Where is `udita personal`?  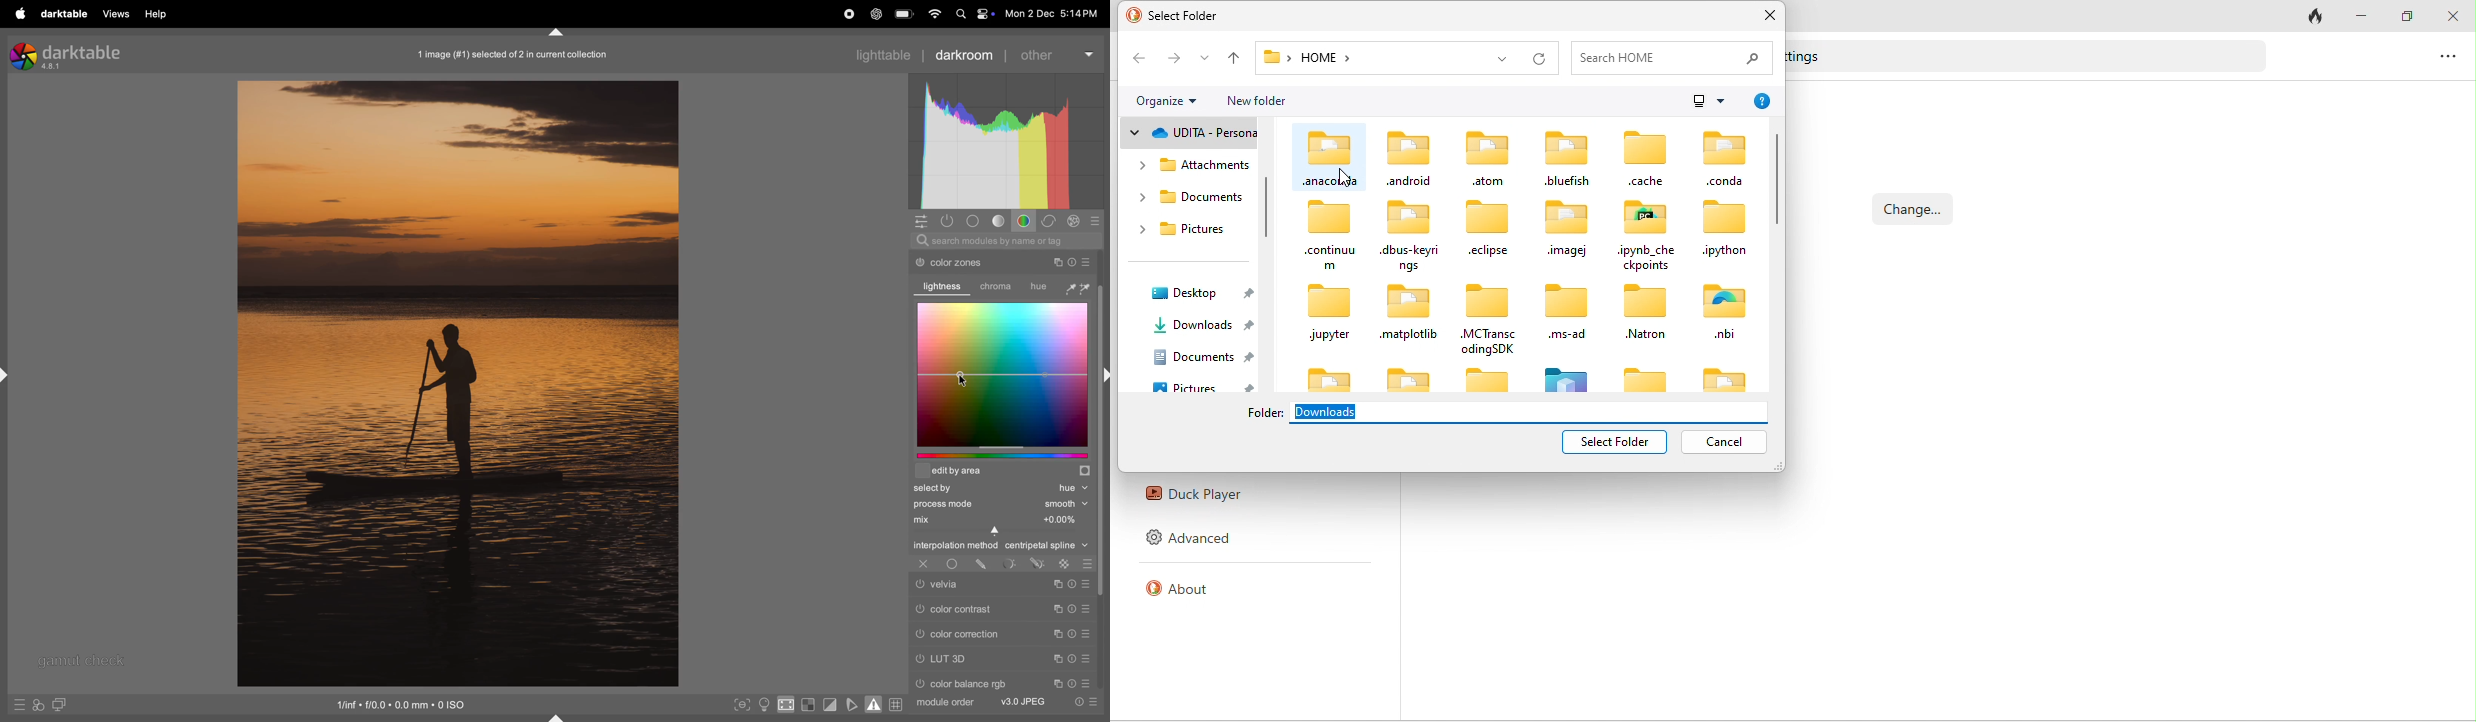 udita personal is located at coordinates (1187, 132).